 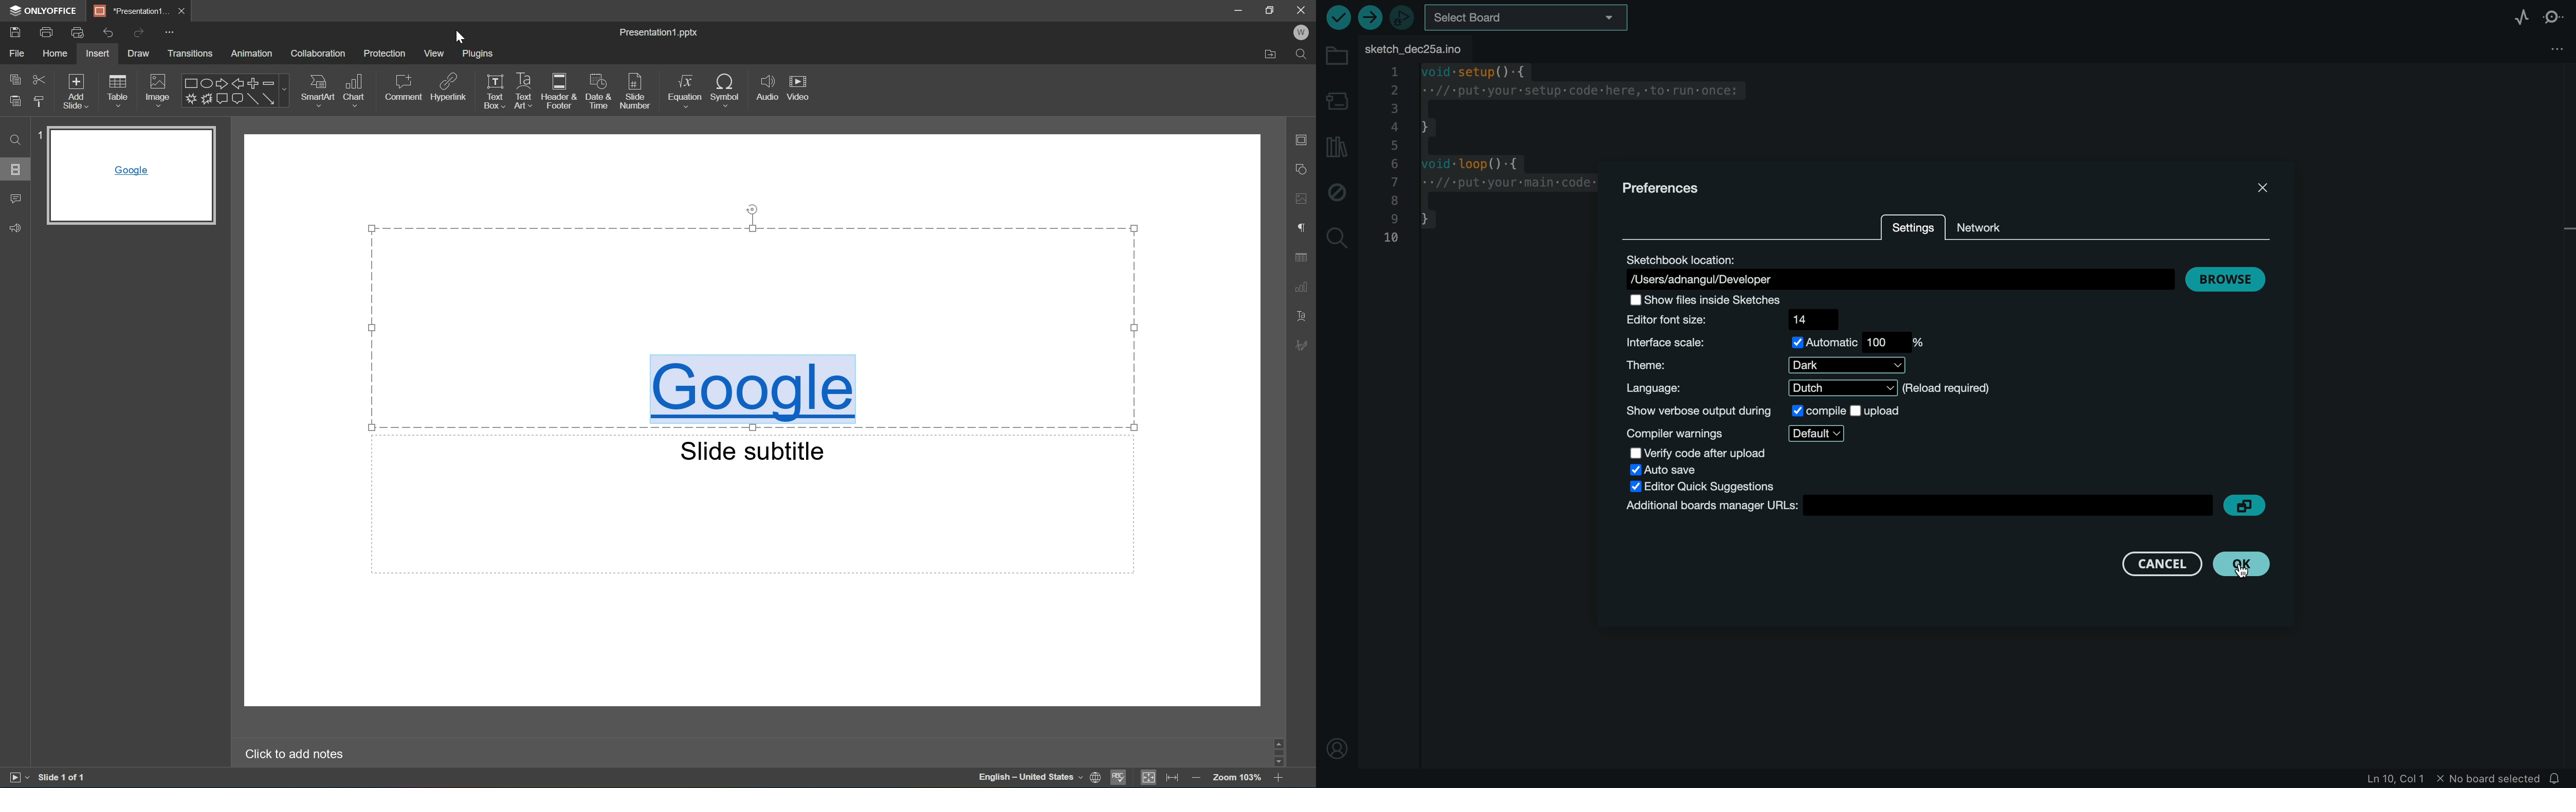 What do you see at coordinates (434, 53) in the screenshot?
I see `View` at bounding box center [434, 53].